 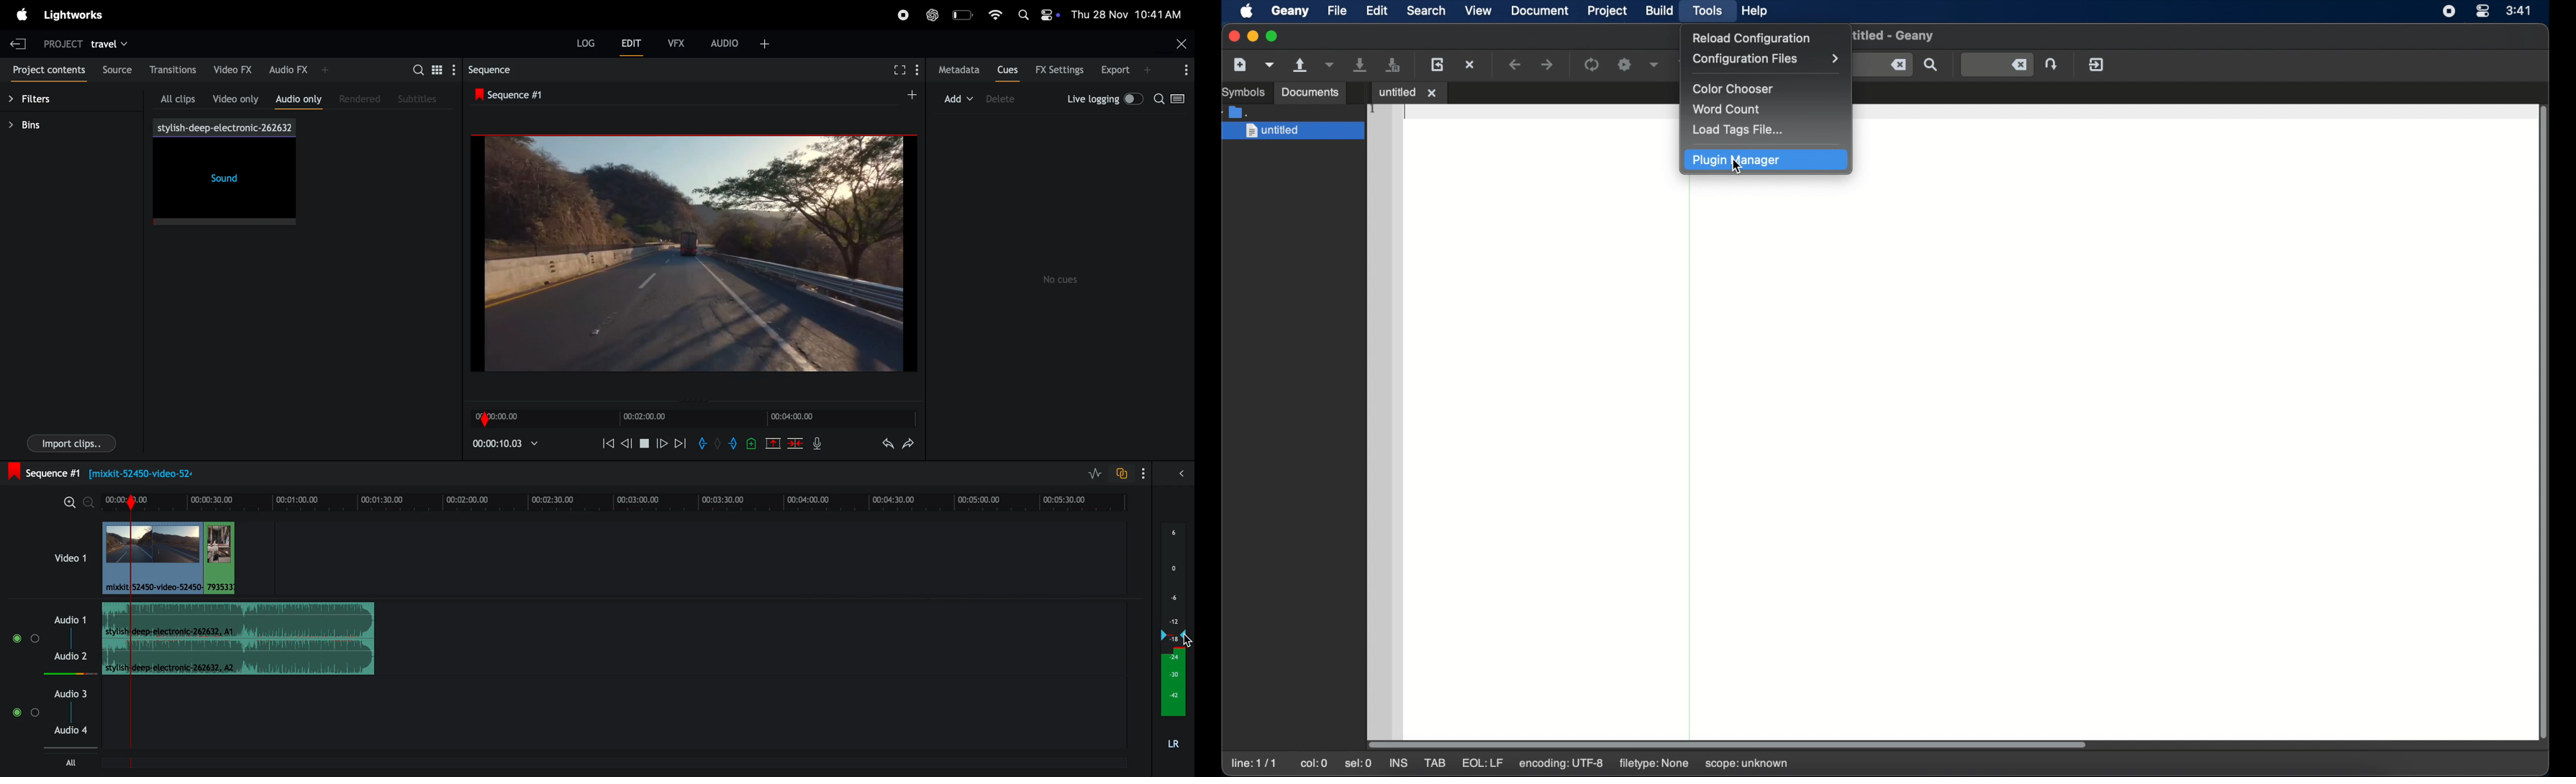 I want to click on sequence, so click(x=507, y=70).